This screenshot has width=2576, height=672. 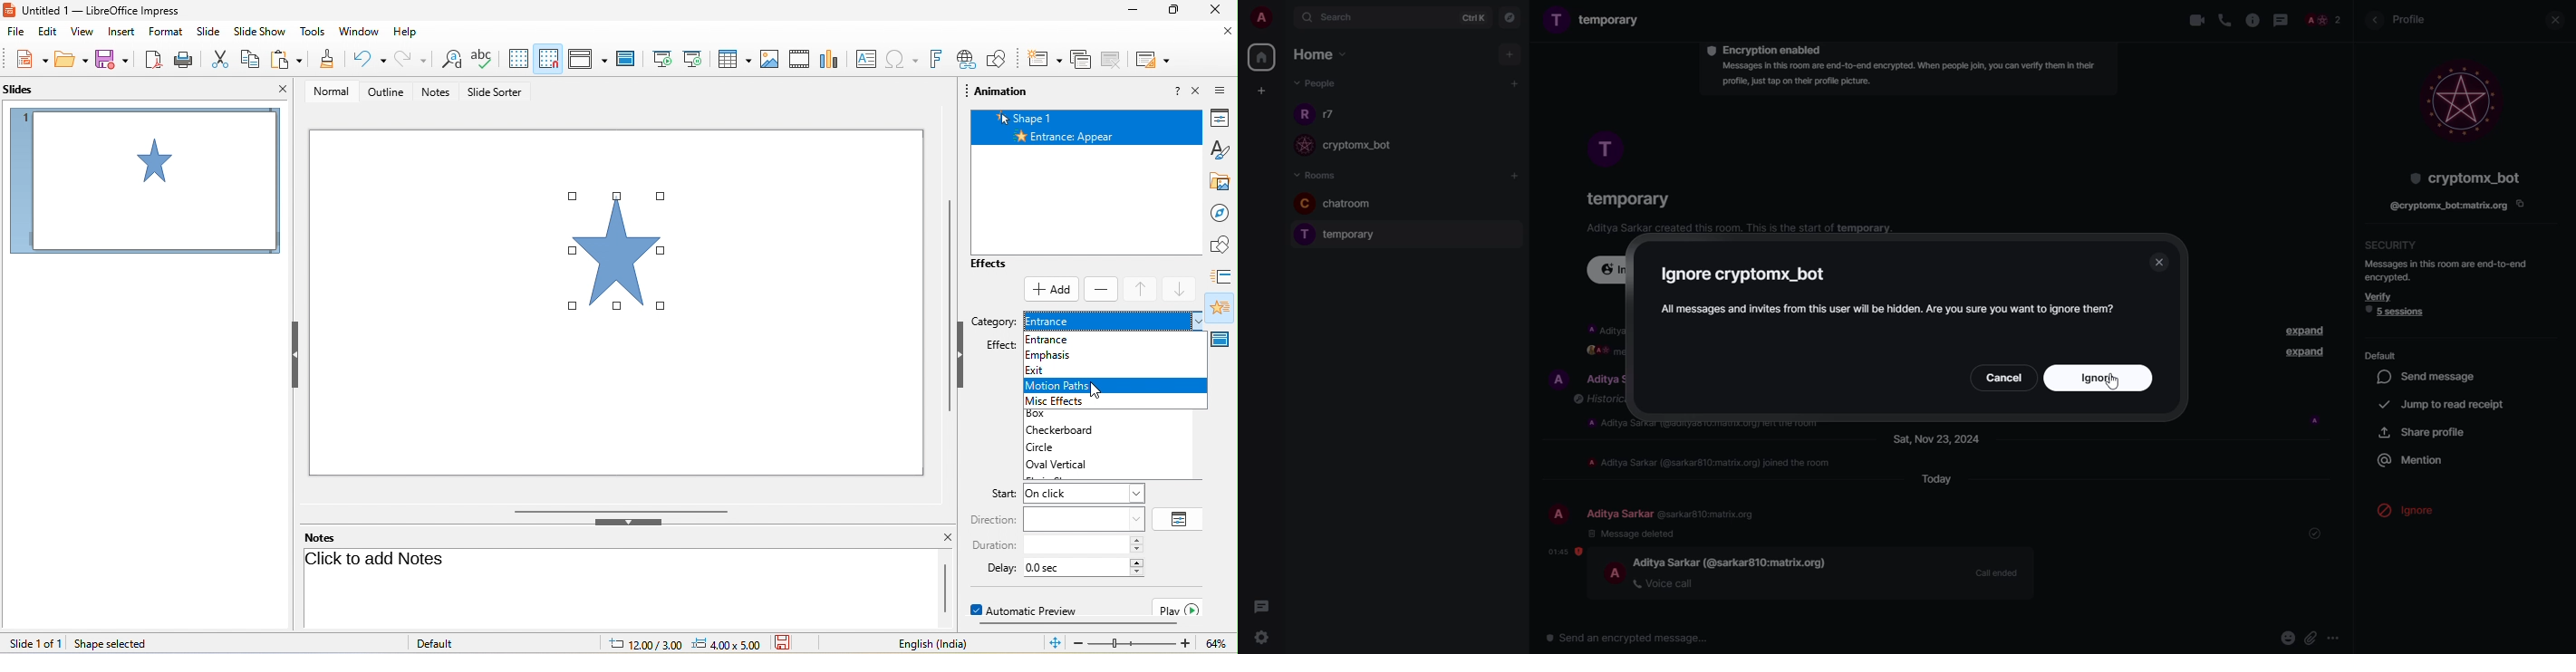 What do you see at coordinates (1665, 583) in the screenshot?
I see `voice call` at bounding box center [1665, 583].